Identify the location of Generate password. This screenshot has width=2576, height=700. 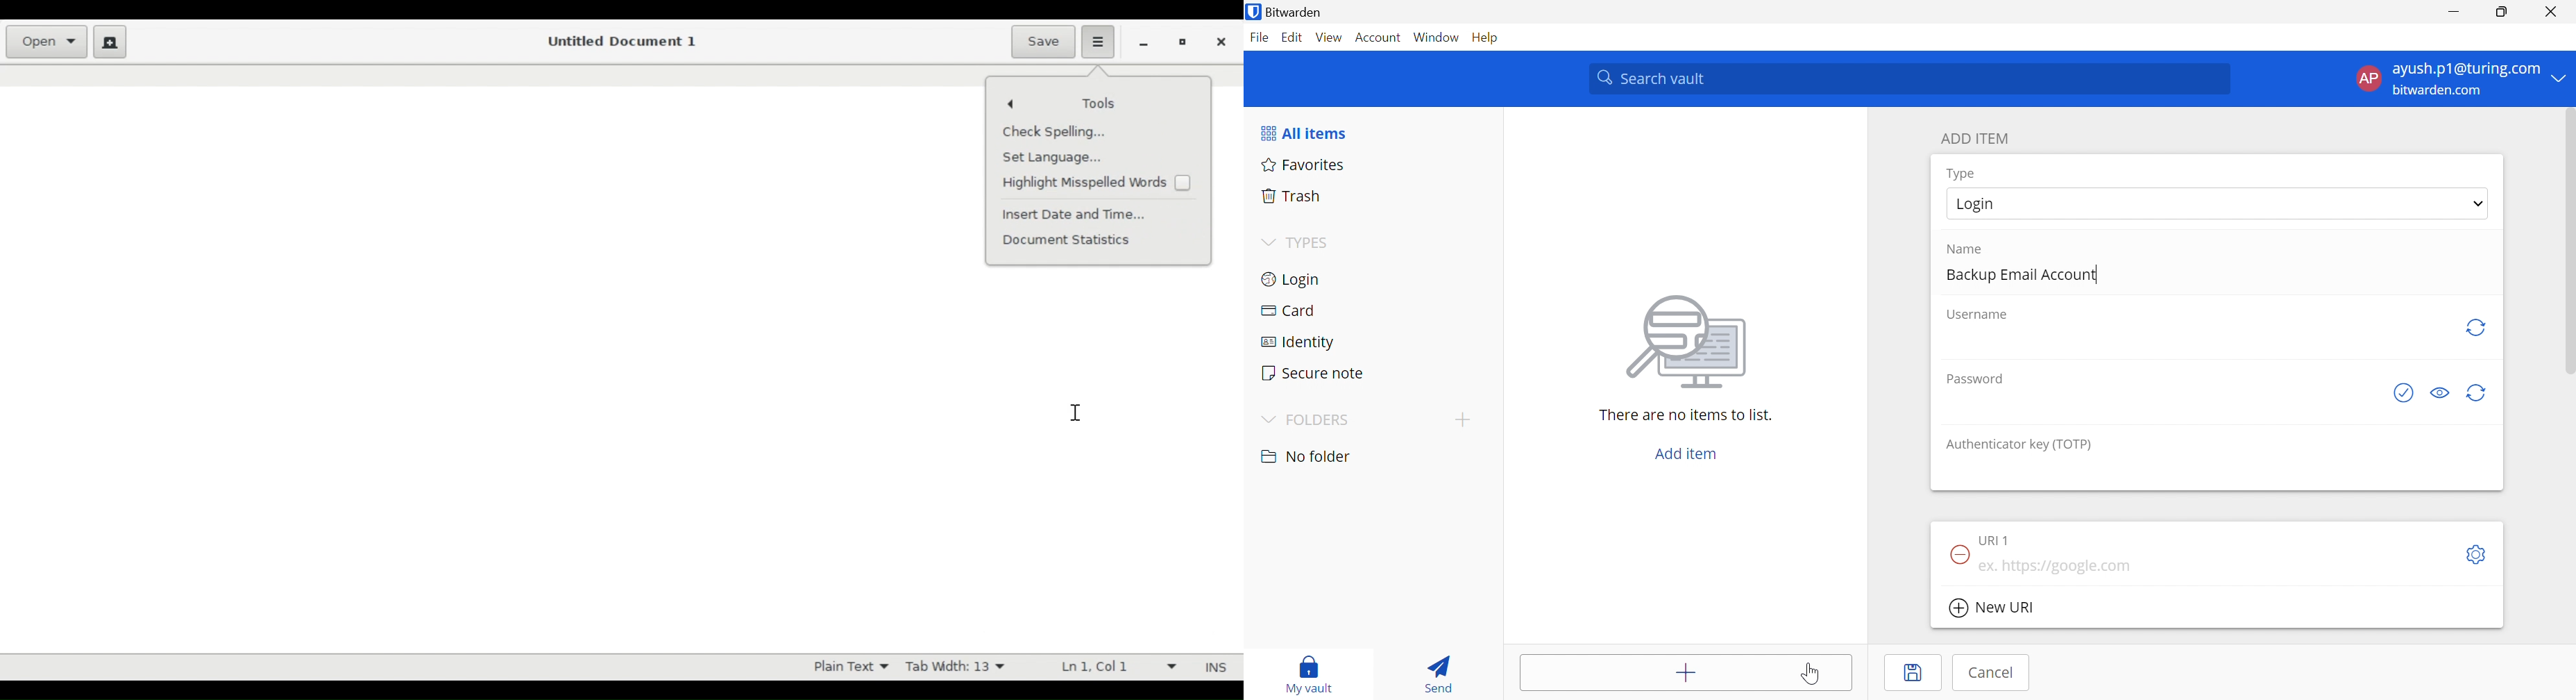
(2477, 327).